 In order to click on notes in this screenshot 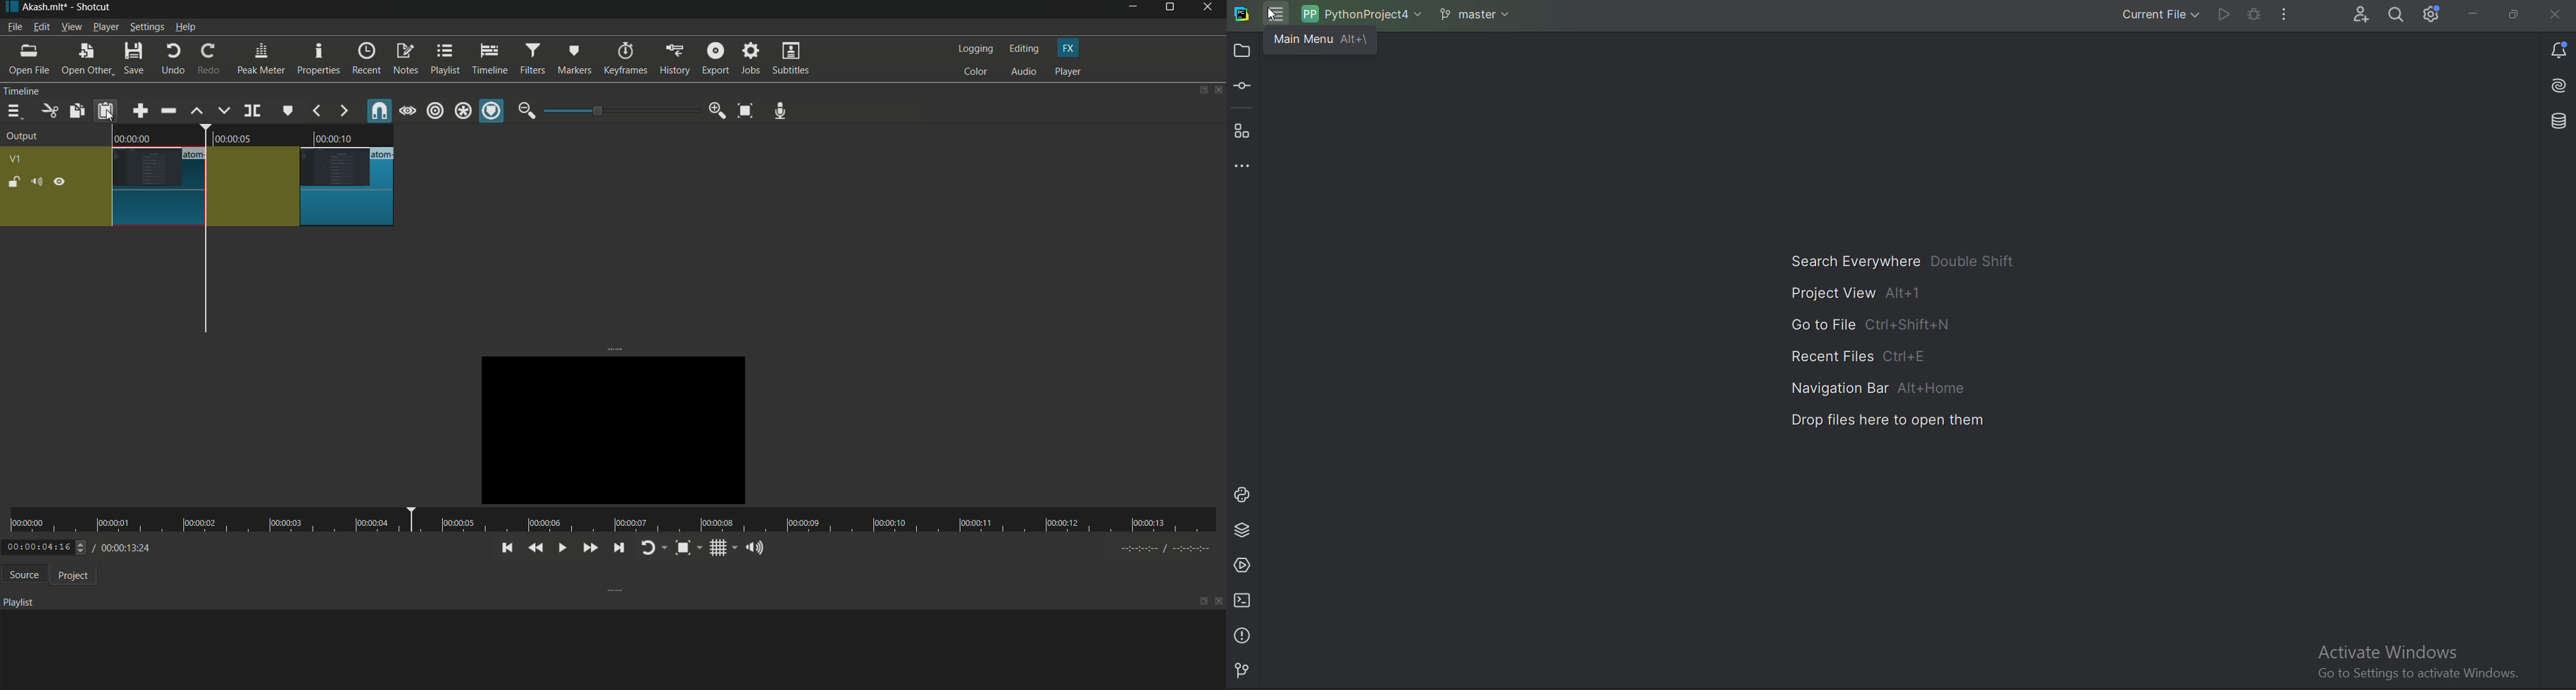, I will do `click(406, 60)`.